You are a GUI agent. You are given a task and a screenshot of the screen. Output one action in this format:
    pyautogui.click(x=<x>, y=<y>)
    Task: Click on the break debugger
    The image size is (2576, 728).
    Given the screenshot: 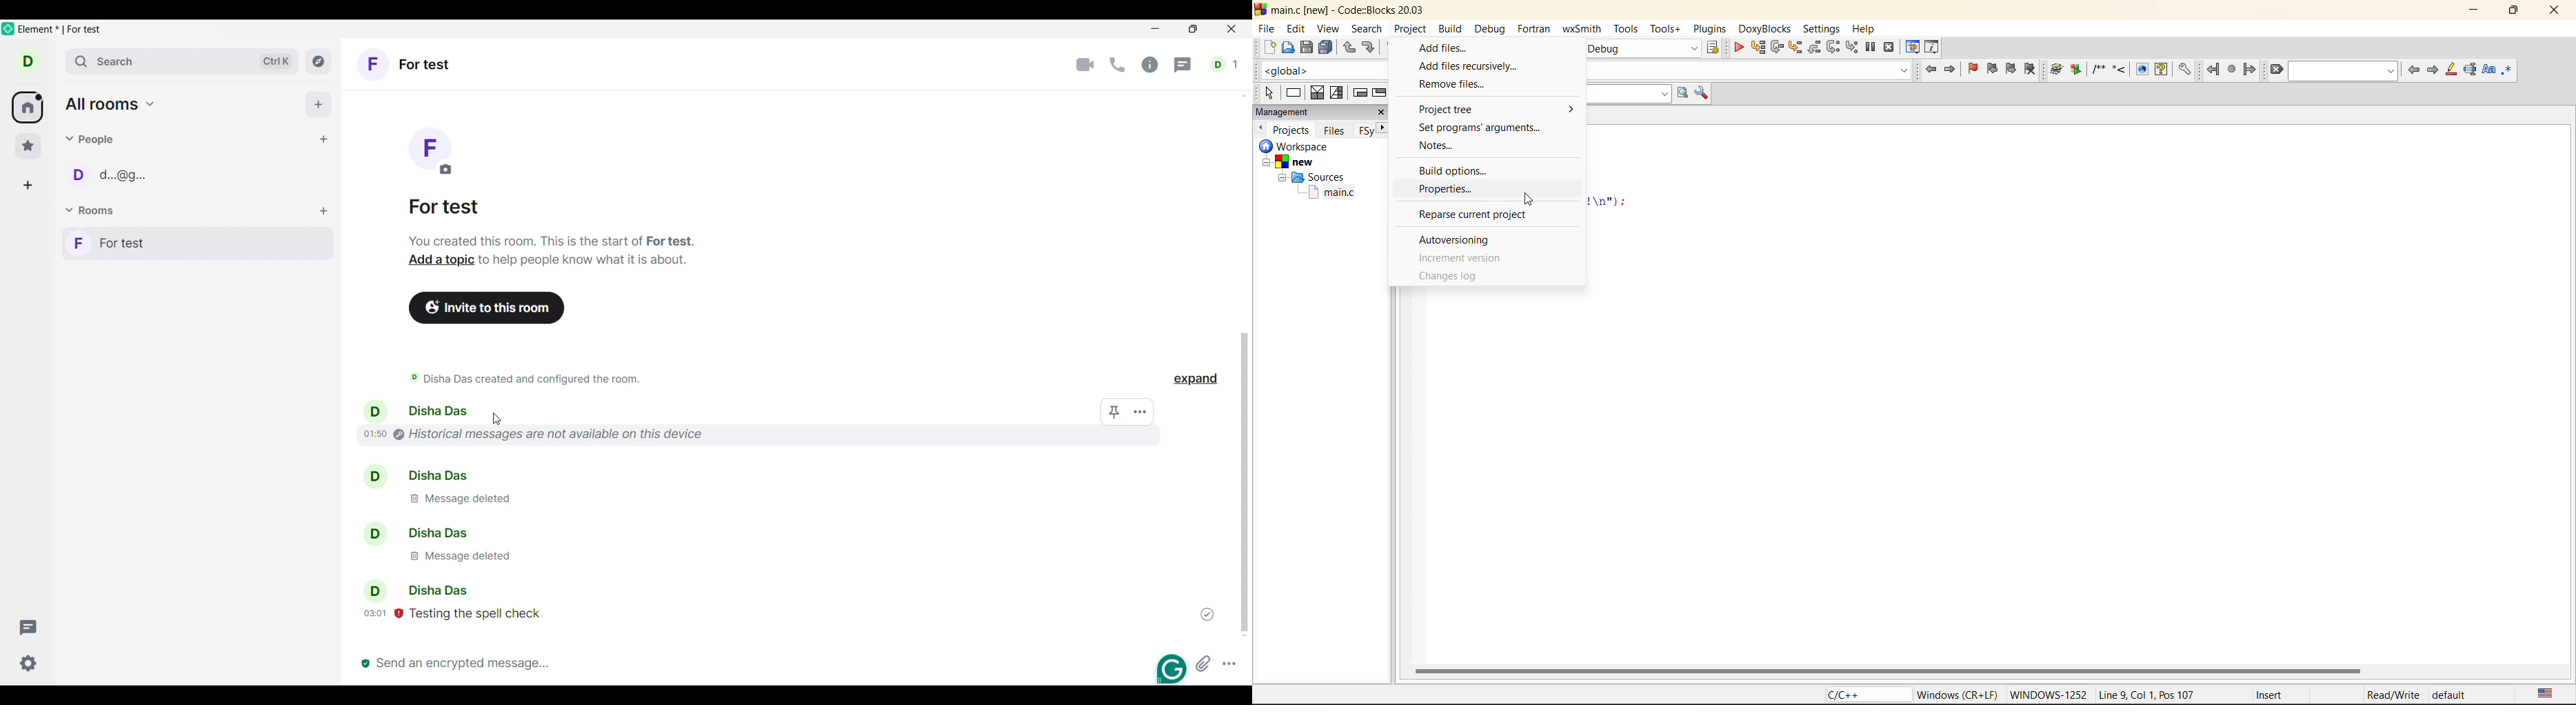 What is the action you would take?
    pyautogui.click(x=1871, y=48)
    